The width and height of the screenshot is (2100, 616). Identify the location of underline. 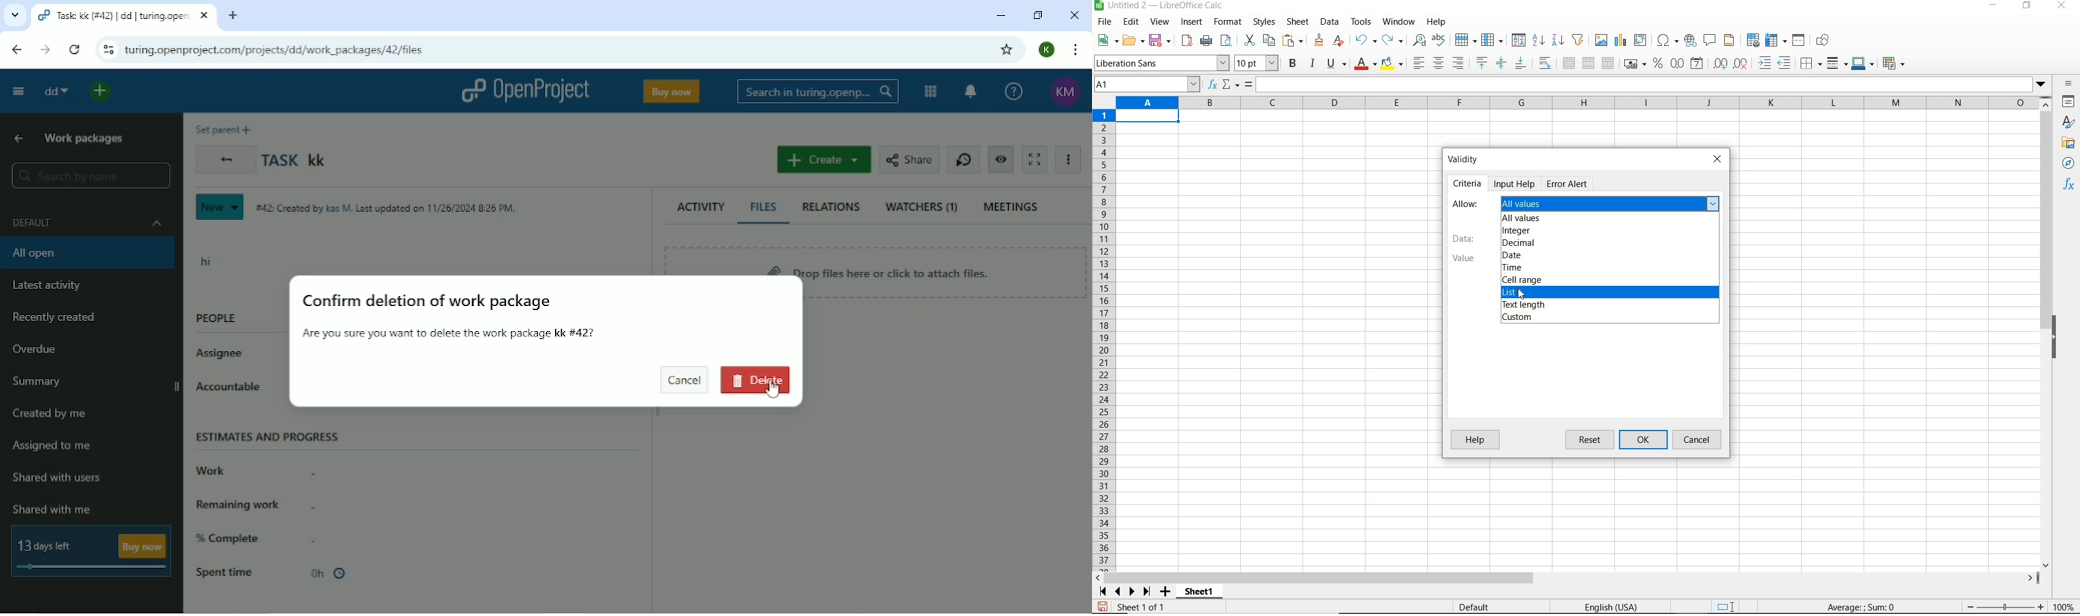
(1337, 65).